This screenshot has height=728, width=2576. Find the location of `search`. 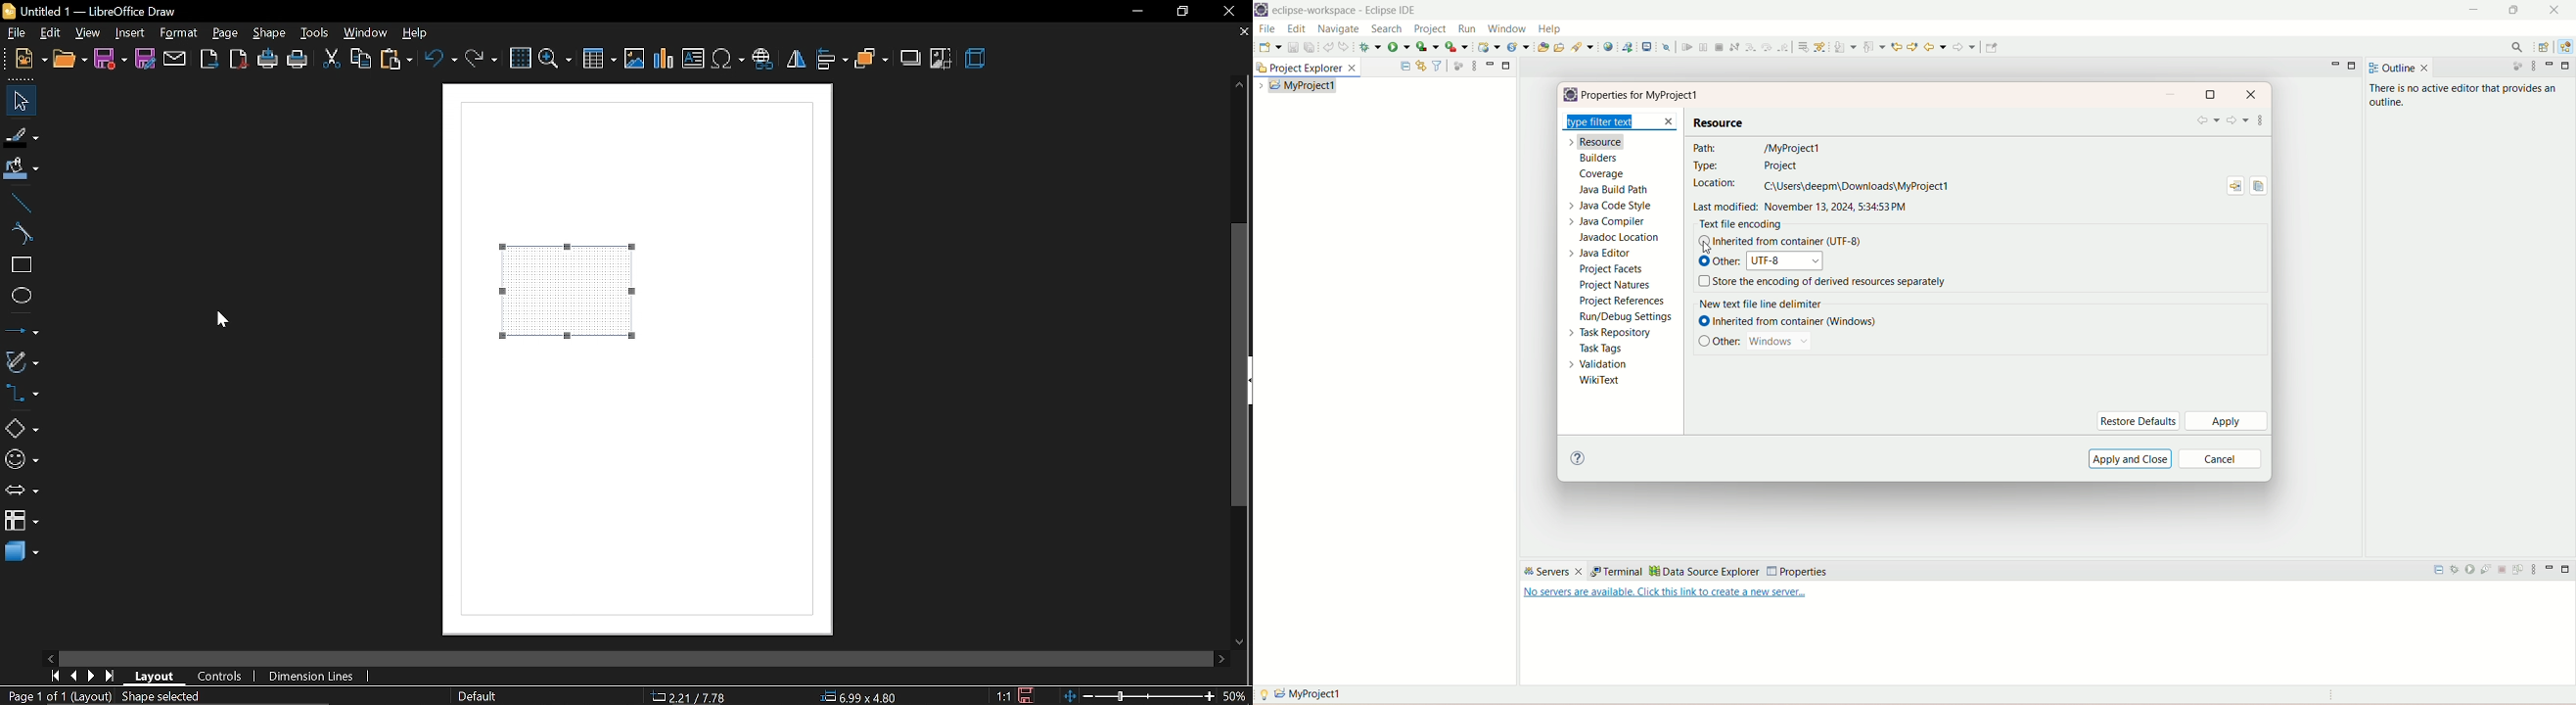

search is located at coordinates (1387, 29).